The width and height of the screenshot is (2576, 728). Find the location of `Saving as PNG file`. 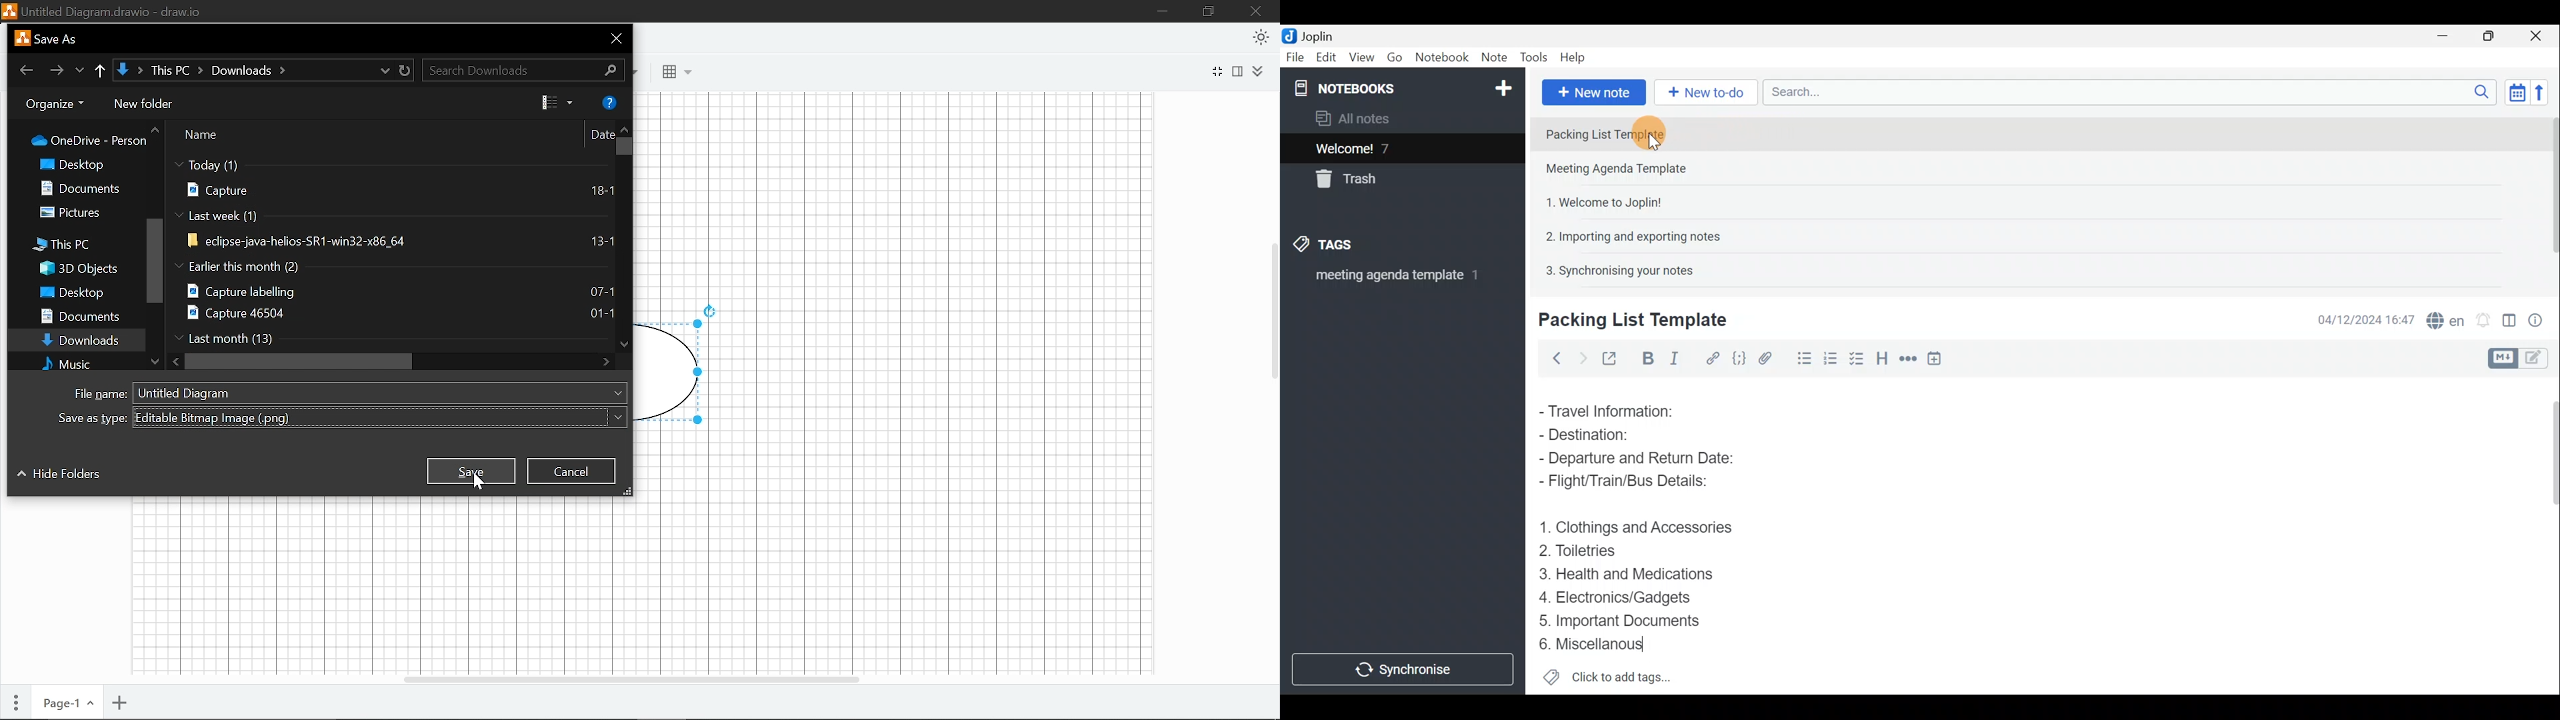

Saving as PNG file is located at coordinates (343, 418).